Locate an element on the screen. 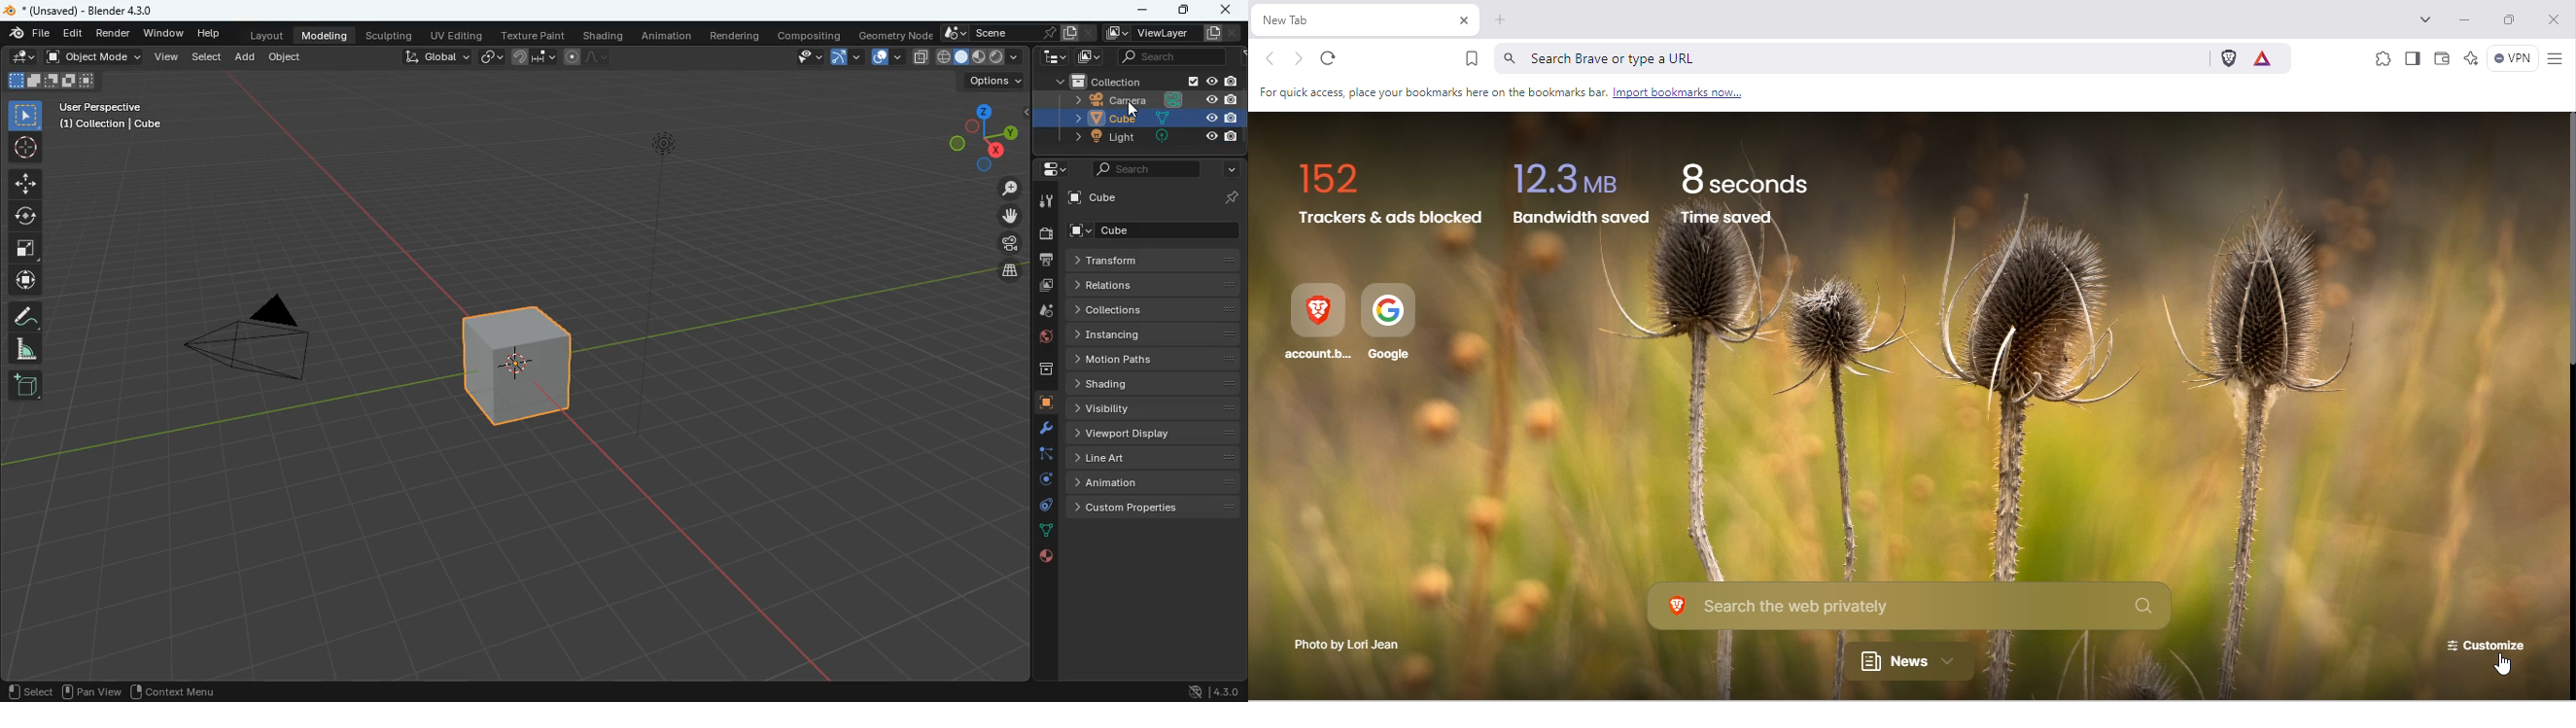 The width and height of the screenshot is (2576, 728). Brave rewards is located at coordinates (2268, 57).